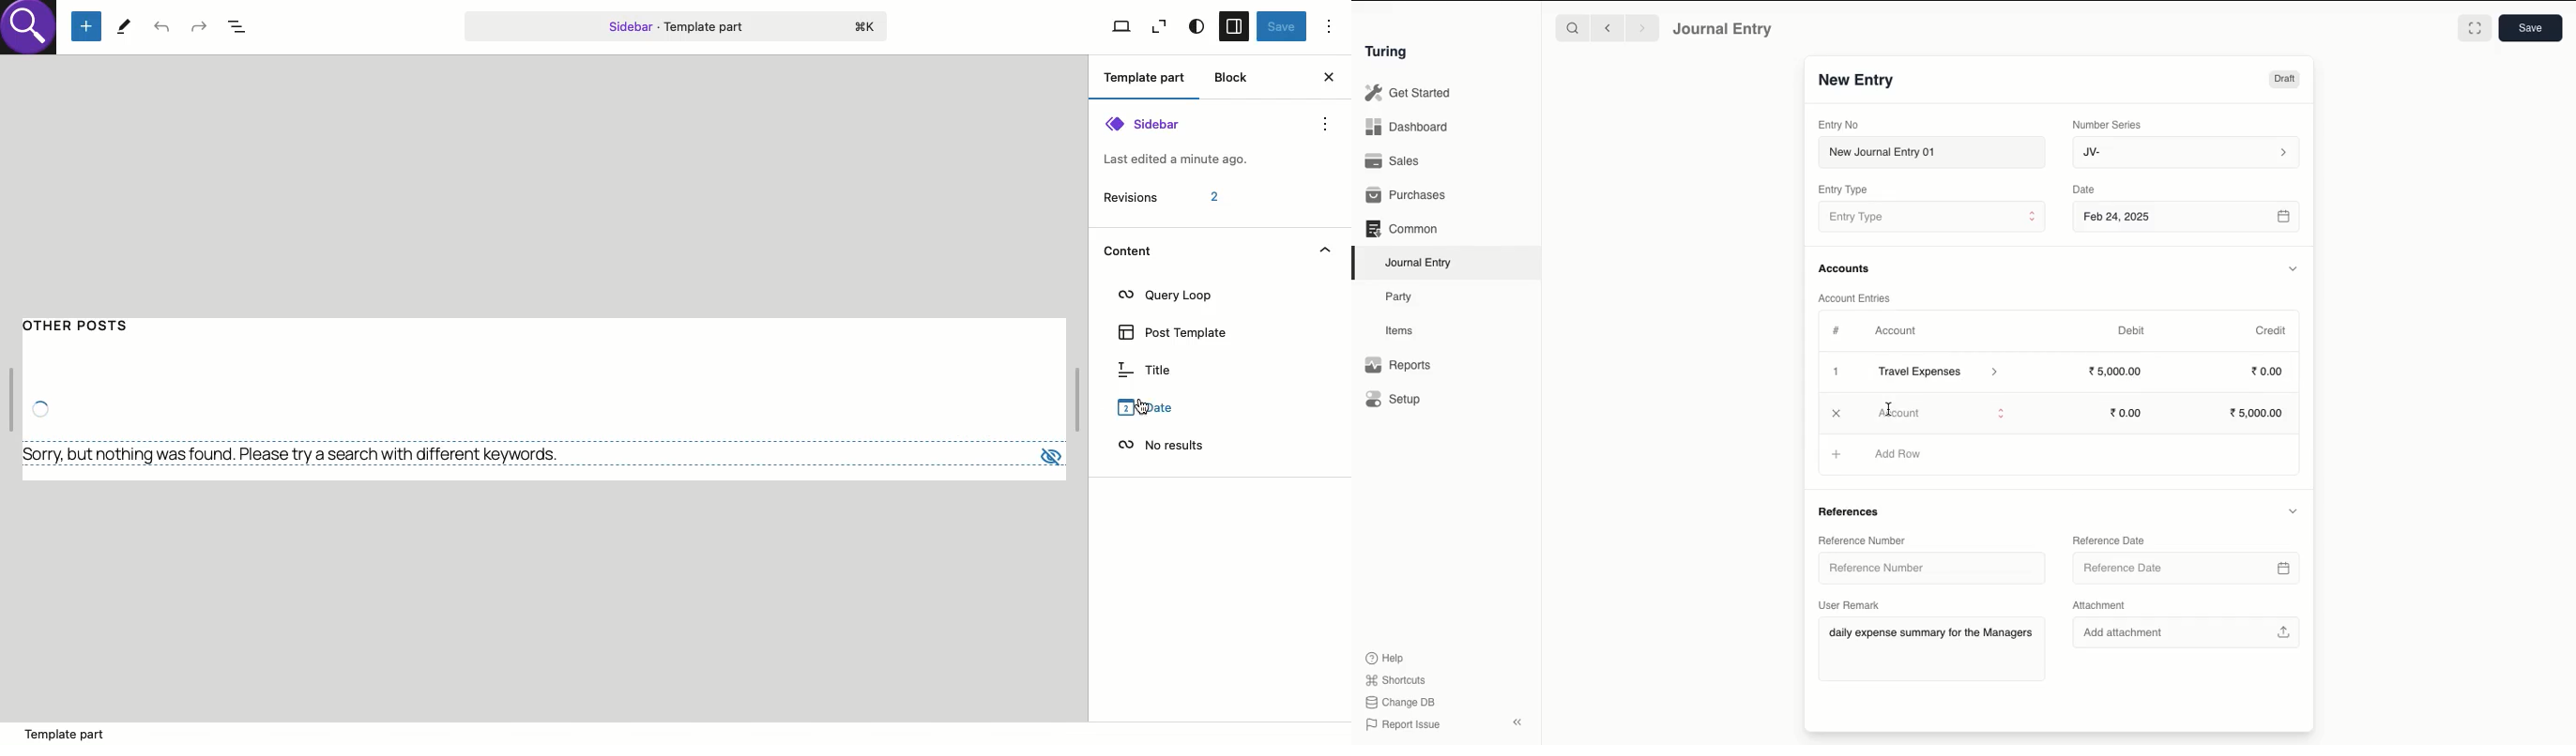 The width and height of the screenshot is (2576, 756). Describe the element at coordinates (1390, 53) in the screenshot. I see `Turing` at that location.